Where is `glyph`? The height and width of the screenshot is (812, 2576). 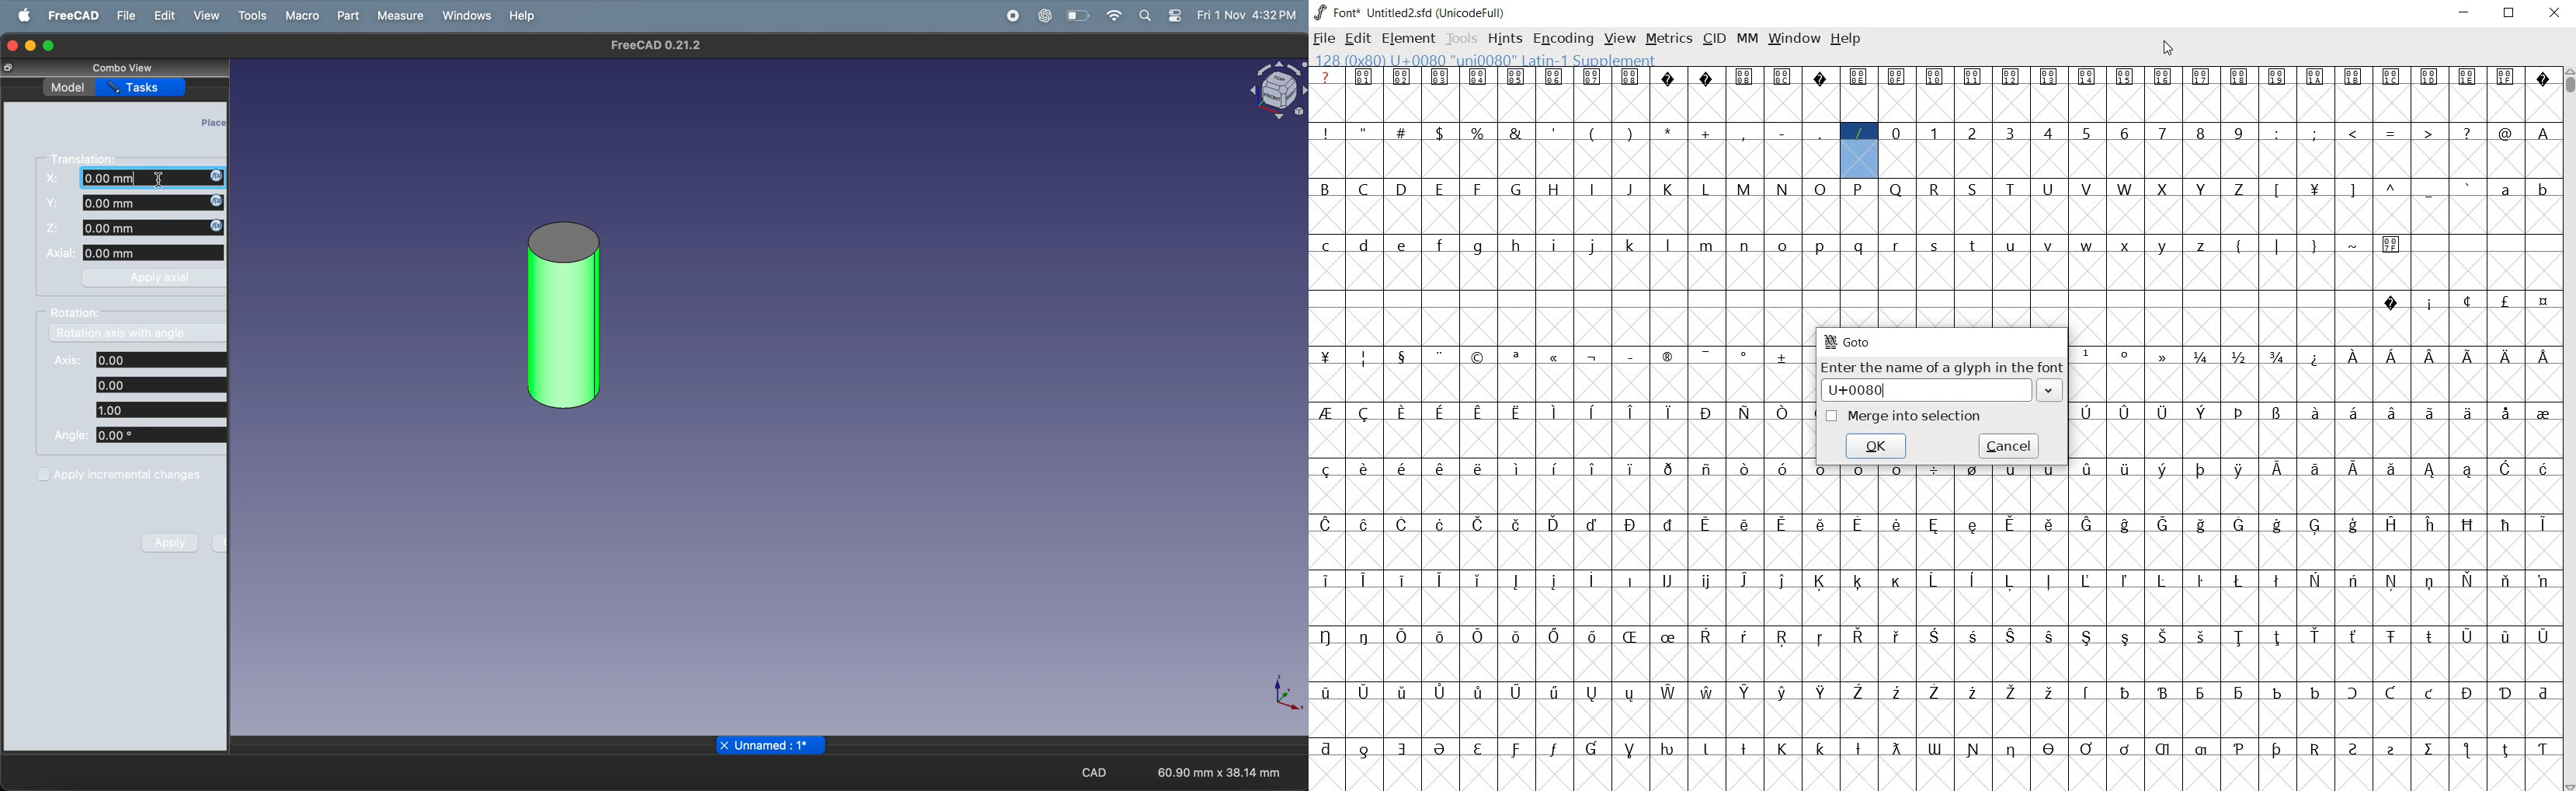 glyph is located at coordinates (1517, 246).